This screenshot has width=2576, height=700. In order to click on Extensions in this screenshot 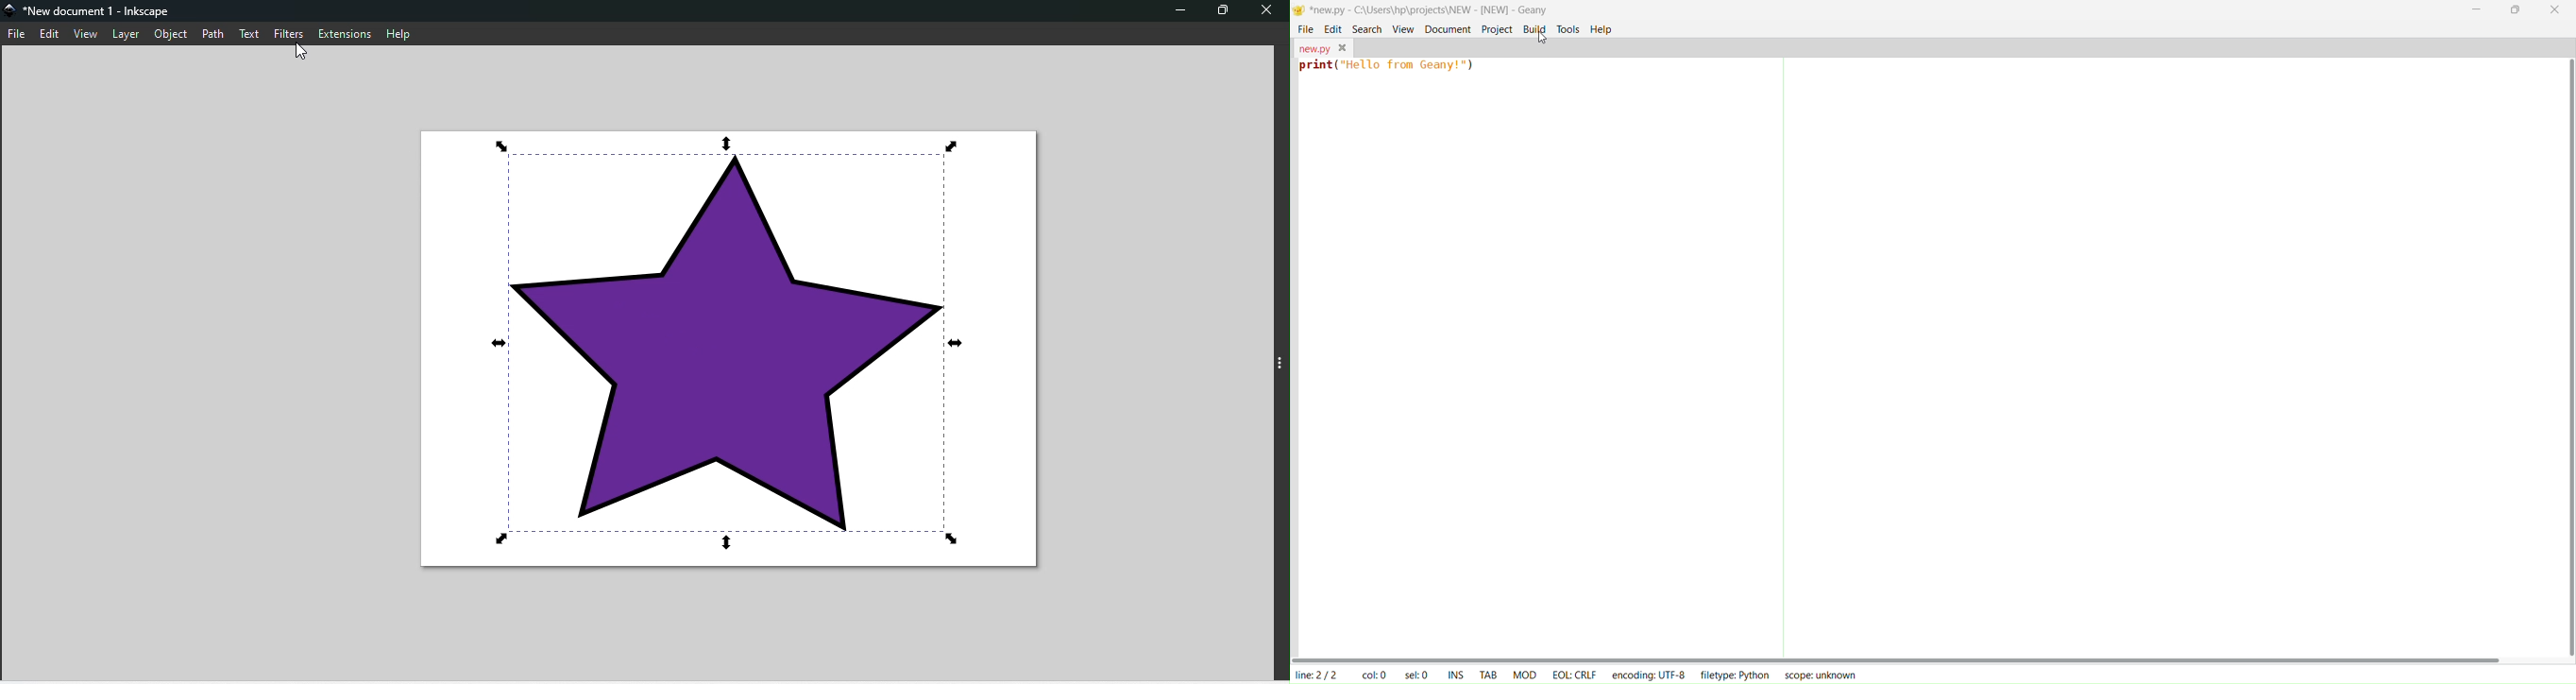, I will do `click(343, 34)`.